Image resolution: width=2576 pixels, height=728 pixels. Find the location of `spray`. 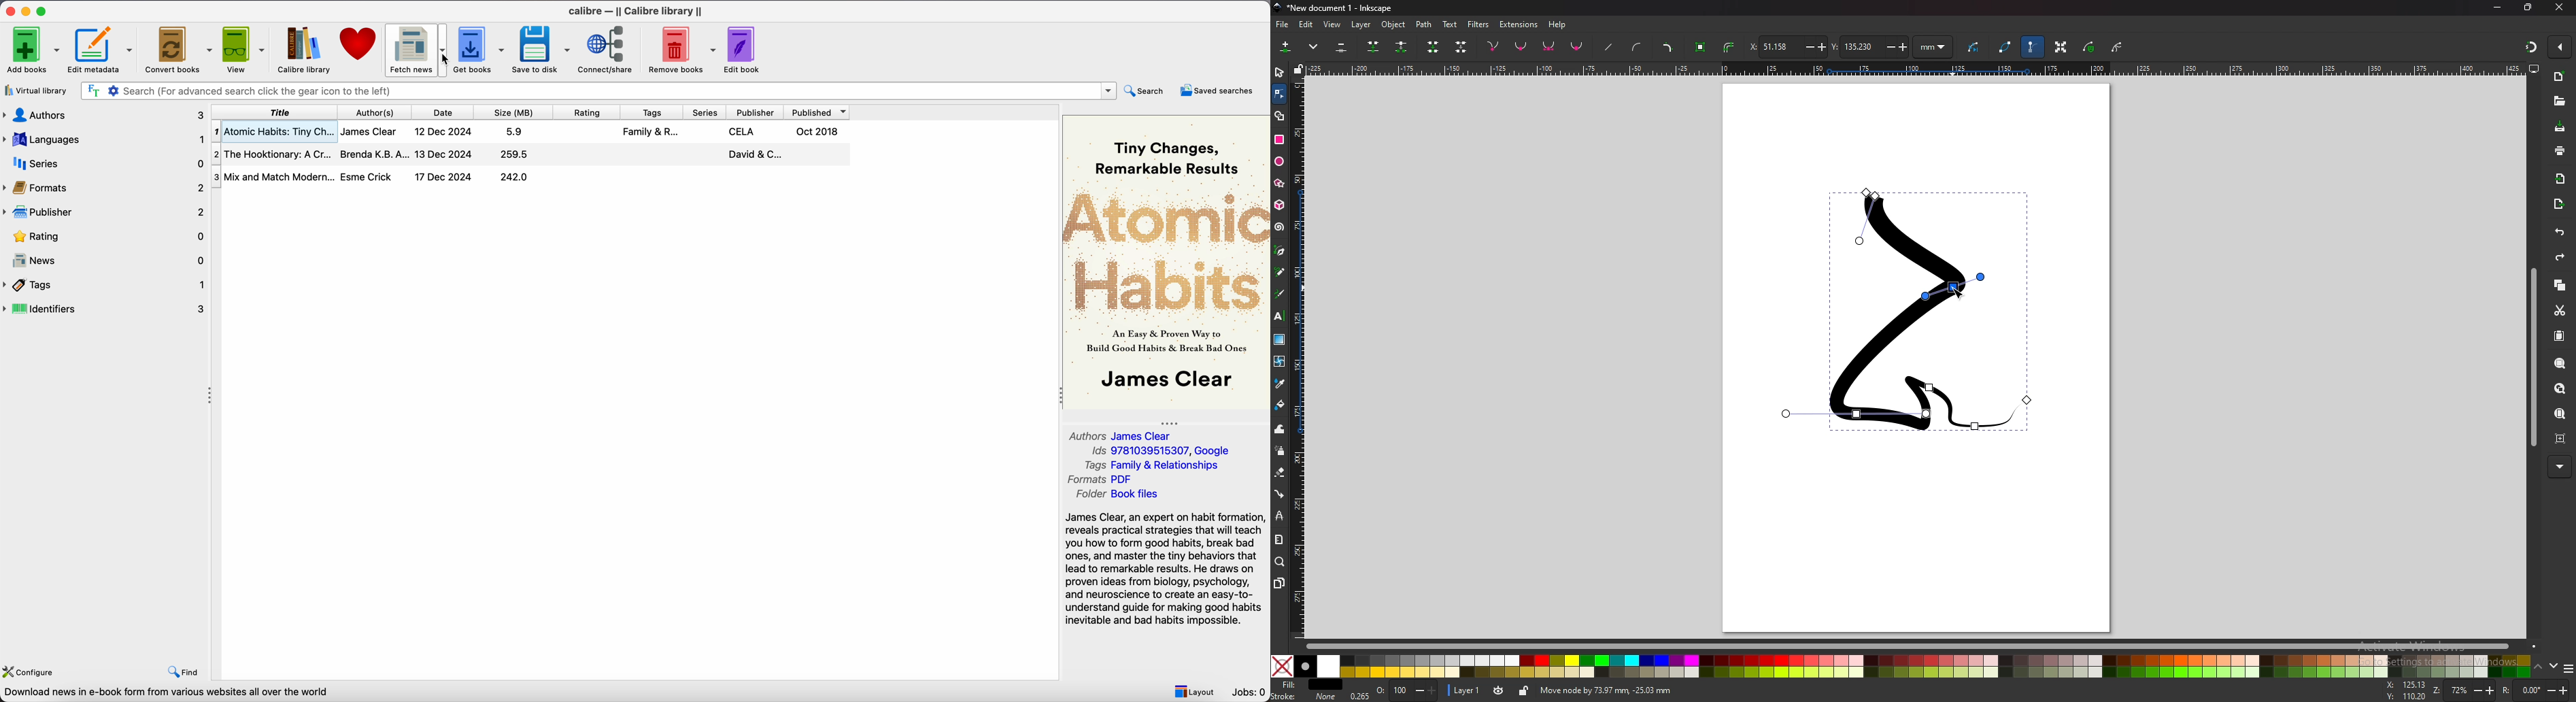

spray is located at coordinates (1281, 451).